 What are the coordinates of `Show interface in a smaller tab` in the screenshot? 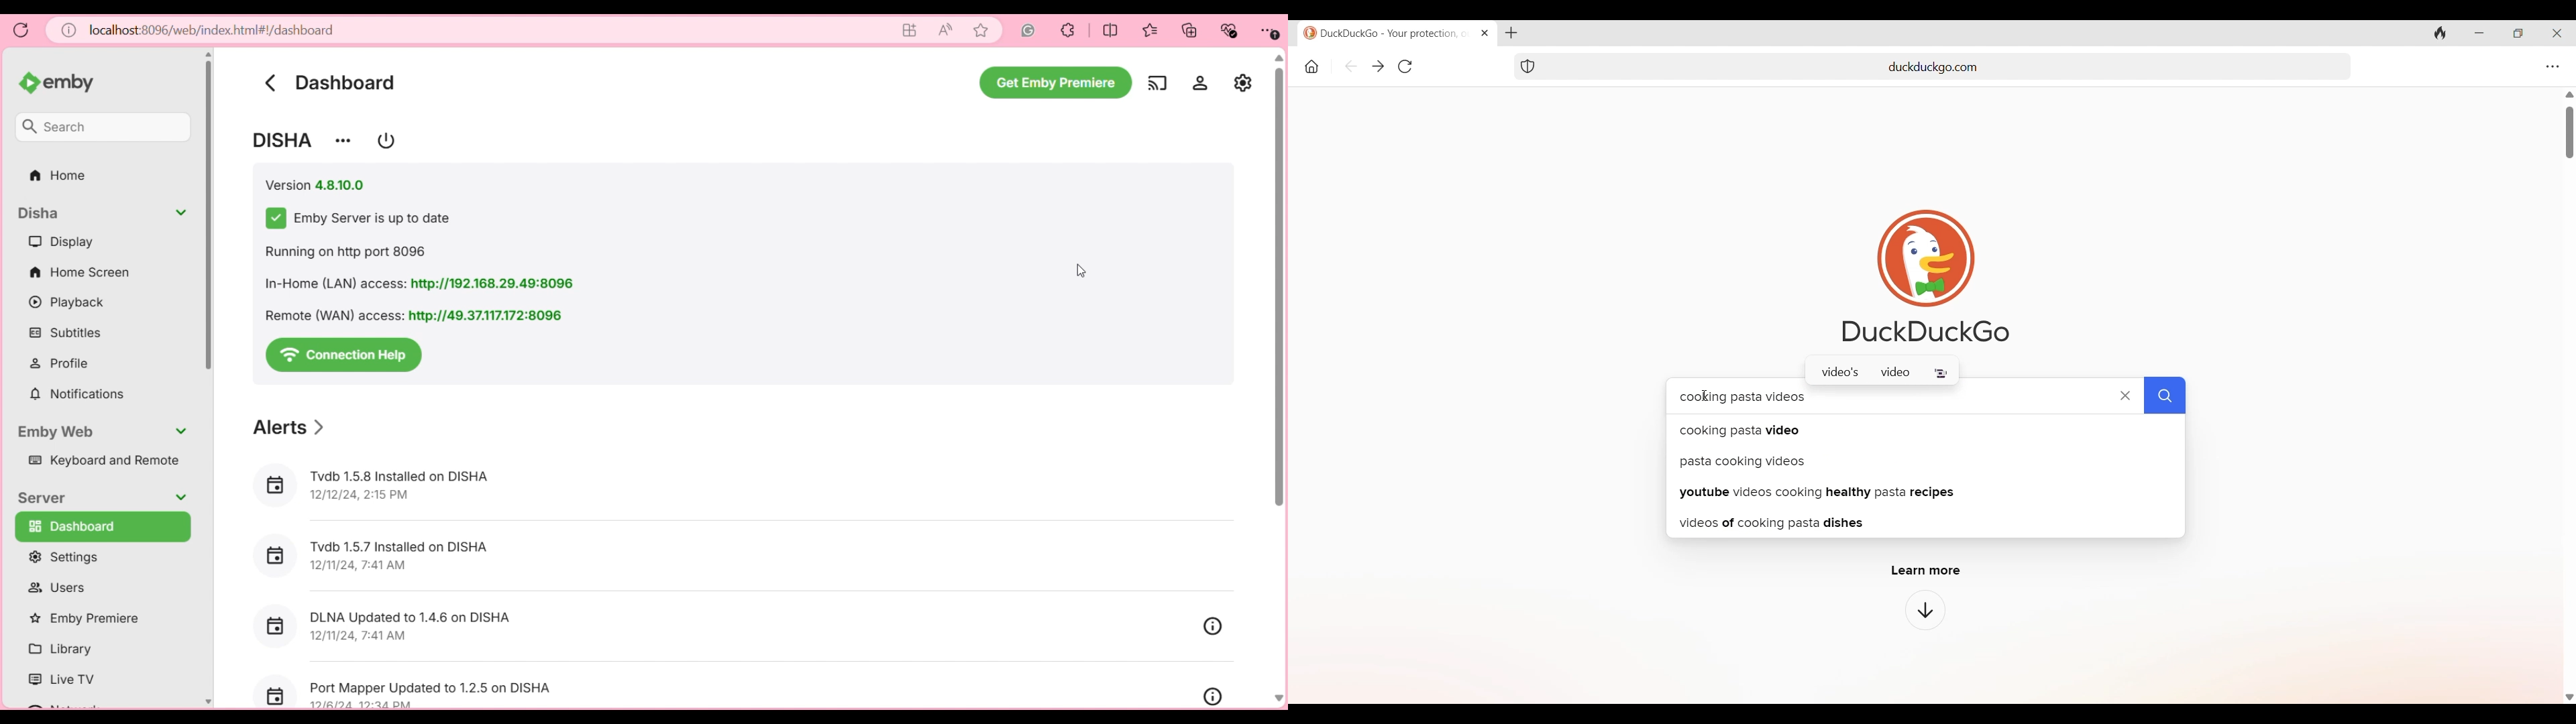 It's located at (2518, 34).